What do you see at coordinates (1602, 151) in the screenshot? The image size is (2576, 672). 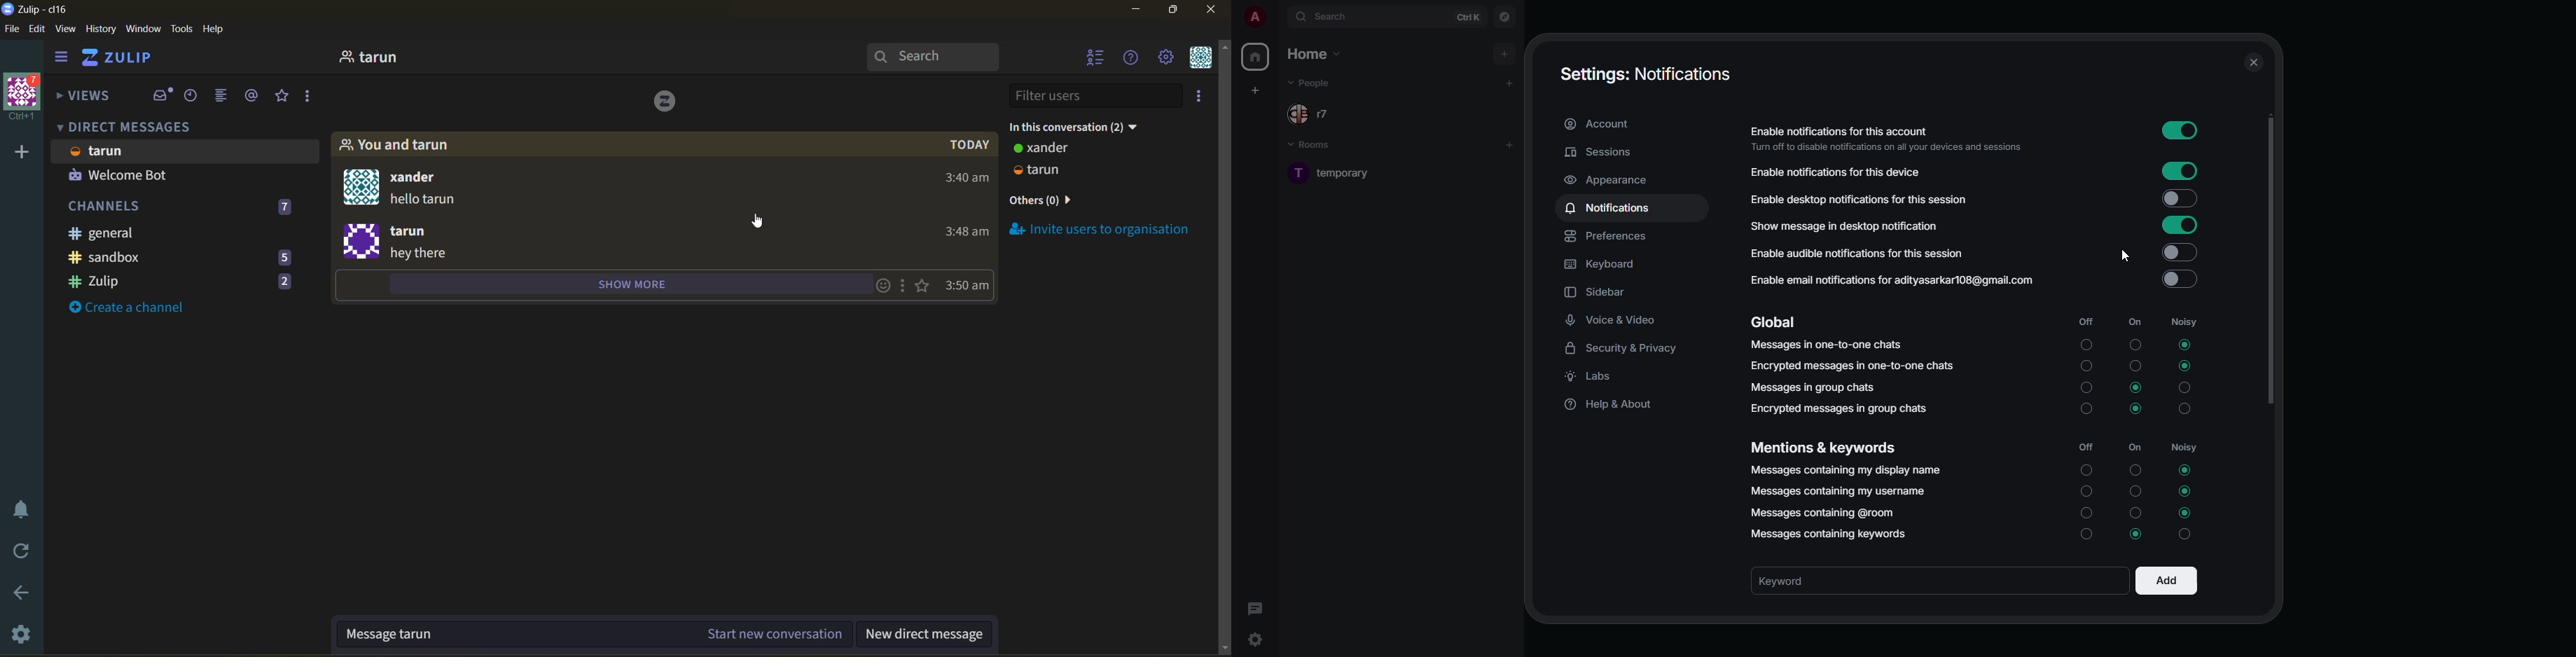 I see `sessions` at bounding box center [1602, 151].